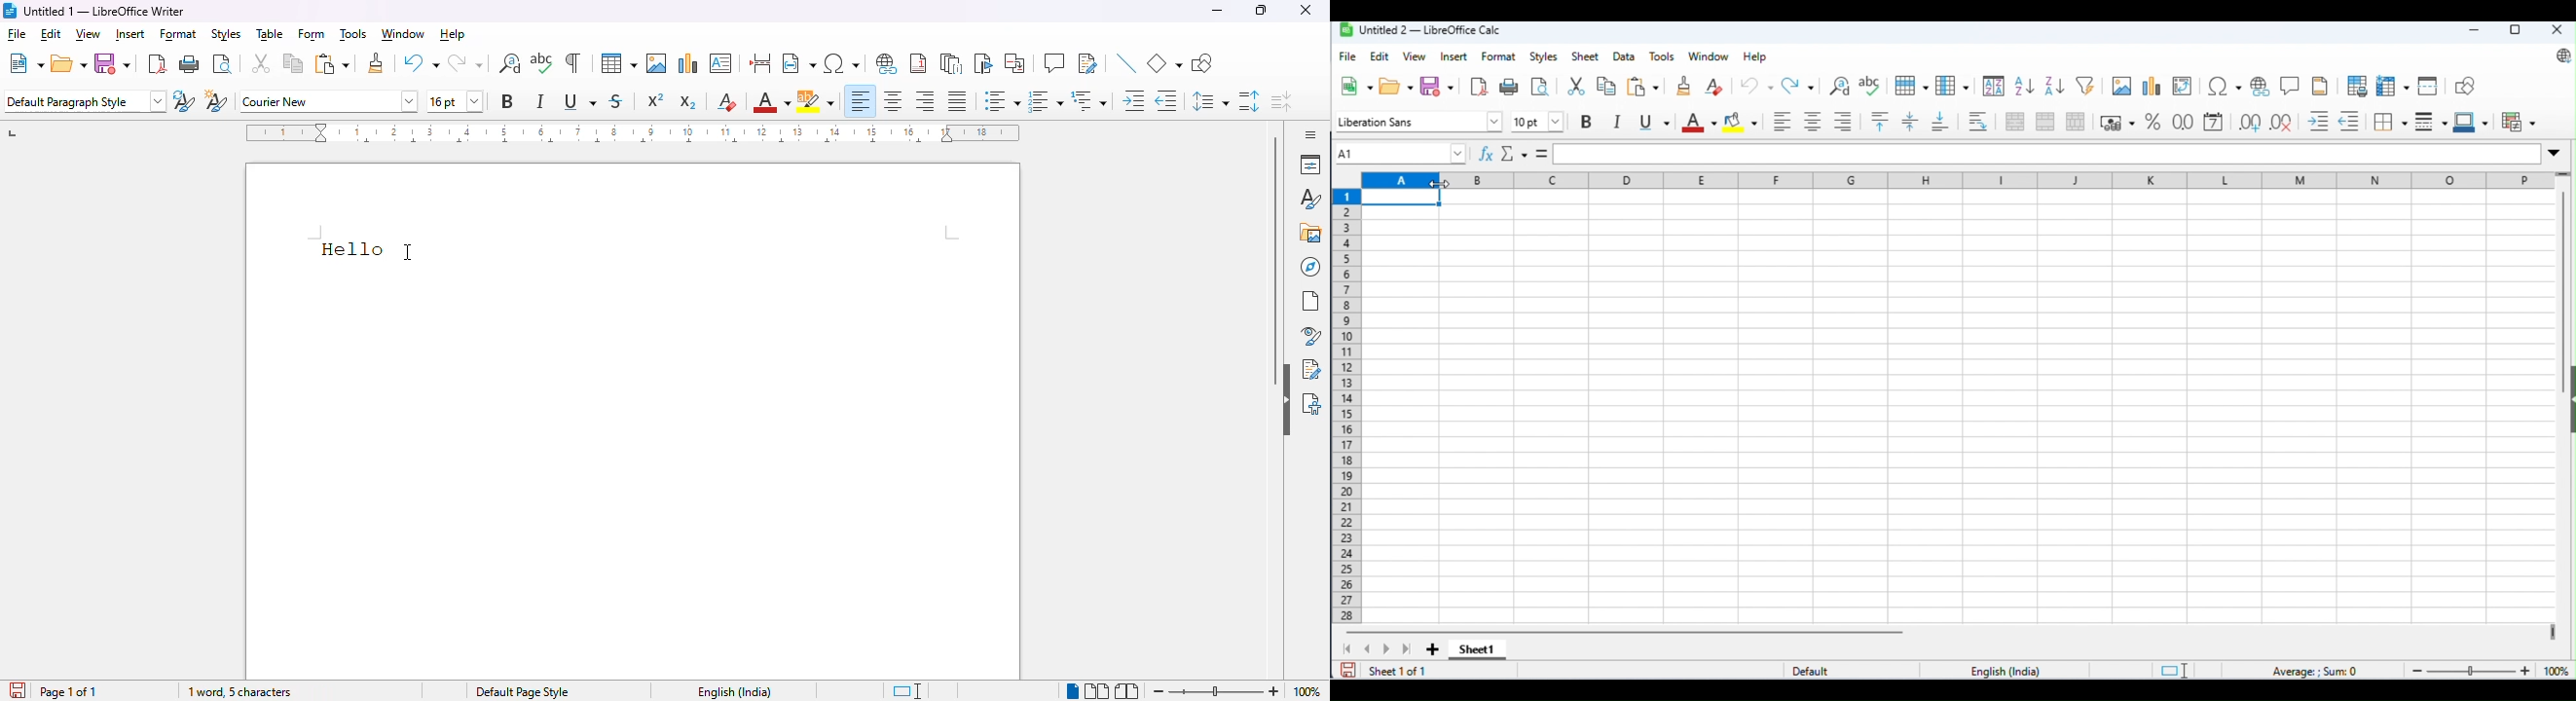 This screenshot has width=2576, height=728. What do you see at coordinates (1432, 648) in the screenshot?
I see `add sheet` at bounding box center [1432, 648].